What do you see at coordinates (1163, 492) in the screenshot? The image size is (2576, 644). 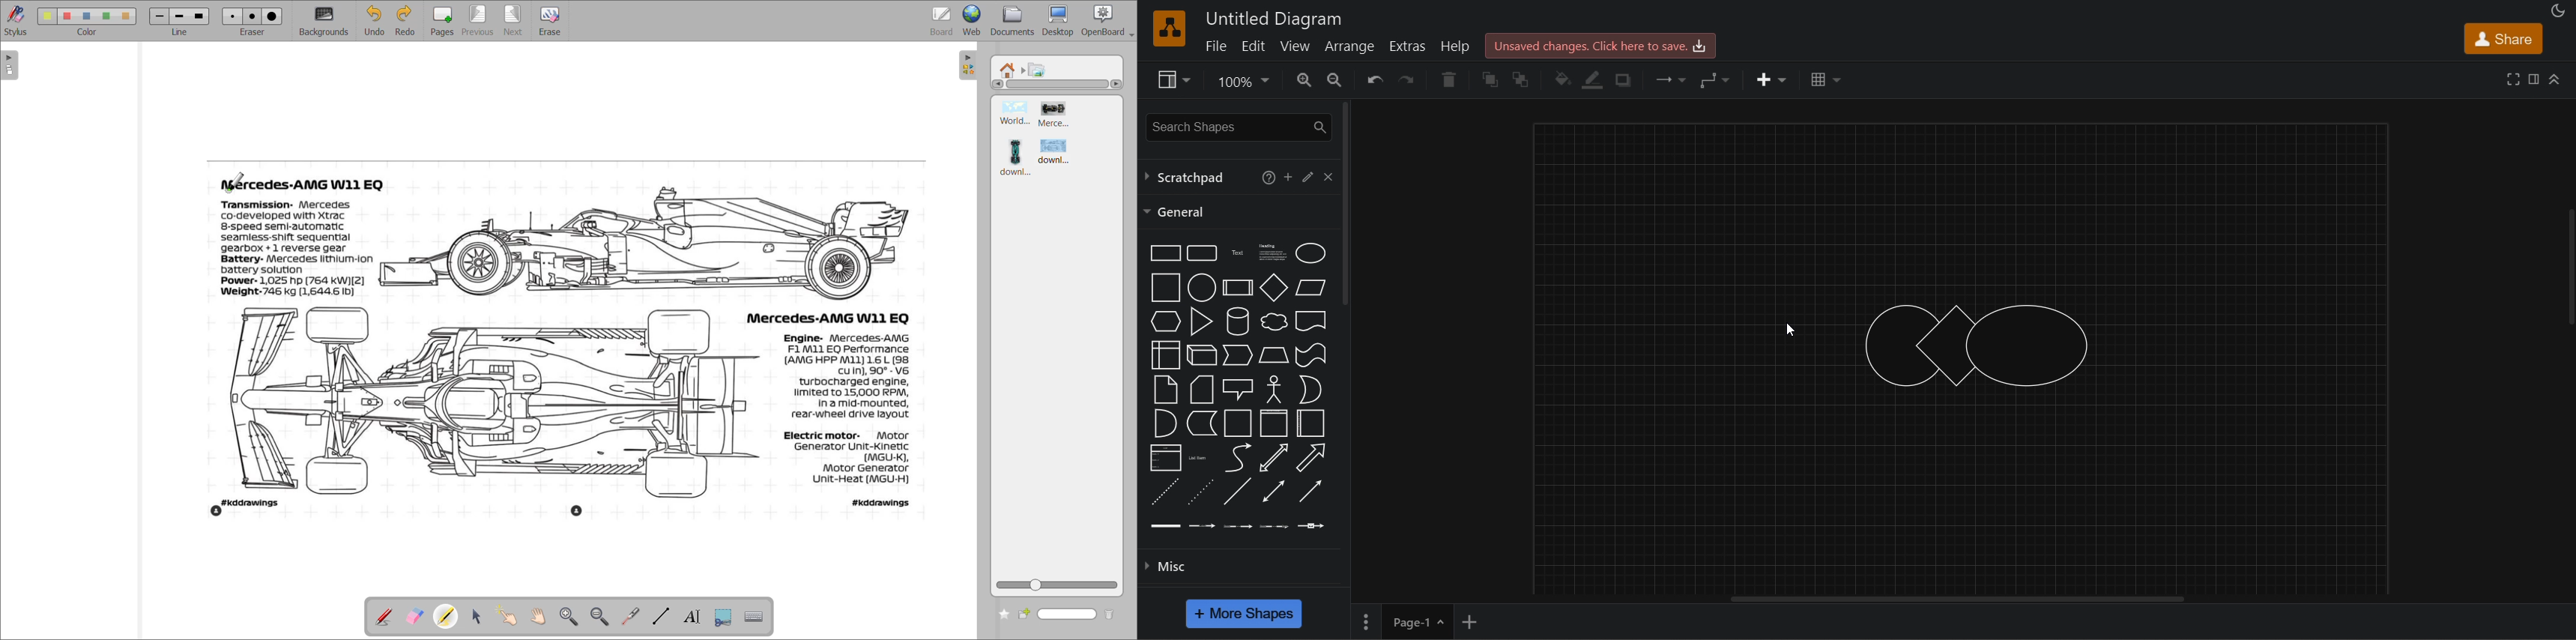 I see `dashed line` at bounding box center [1163, 492].